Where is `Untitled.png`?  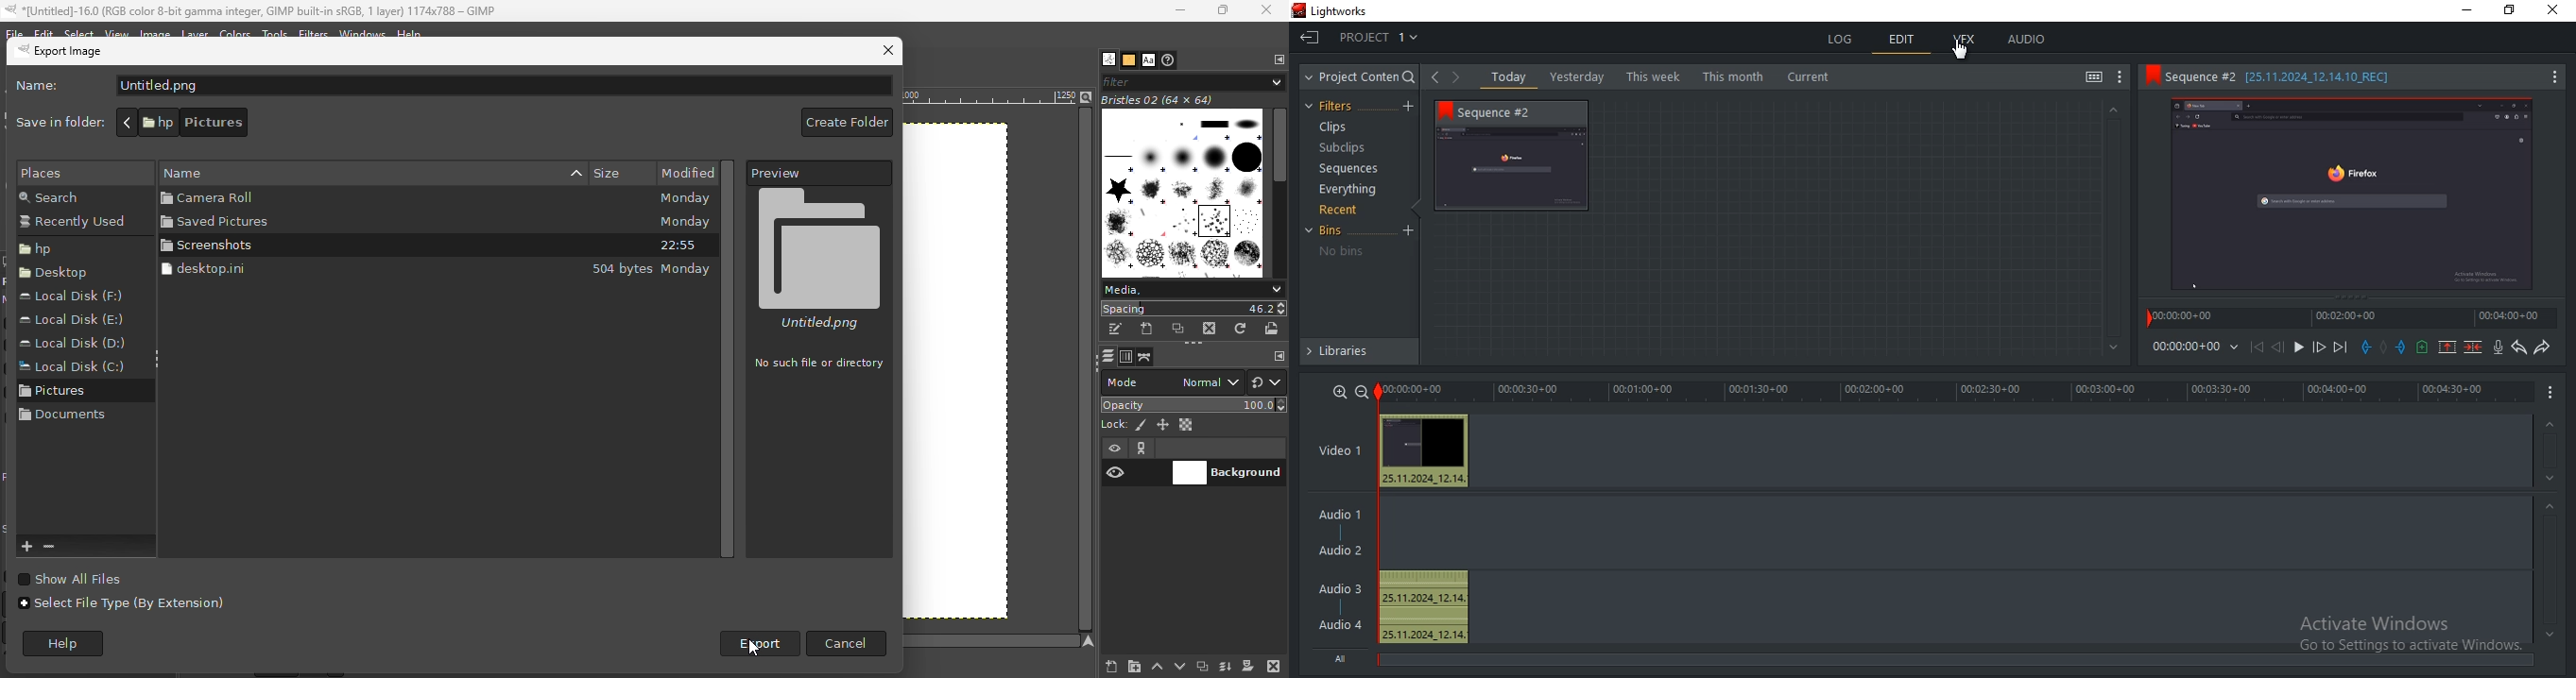
Untitled.png is located at coordinates (503, 86).